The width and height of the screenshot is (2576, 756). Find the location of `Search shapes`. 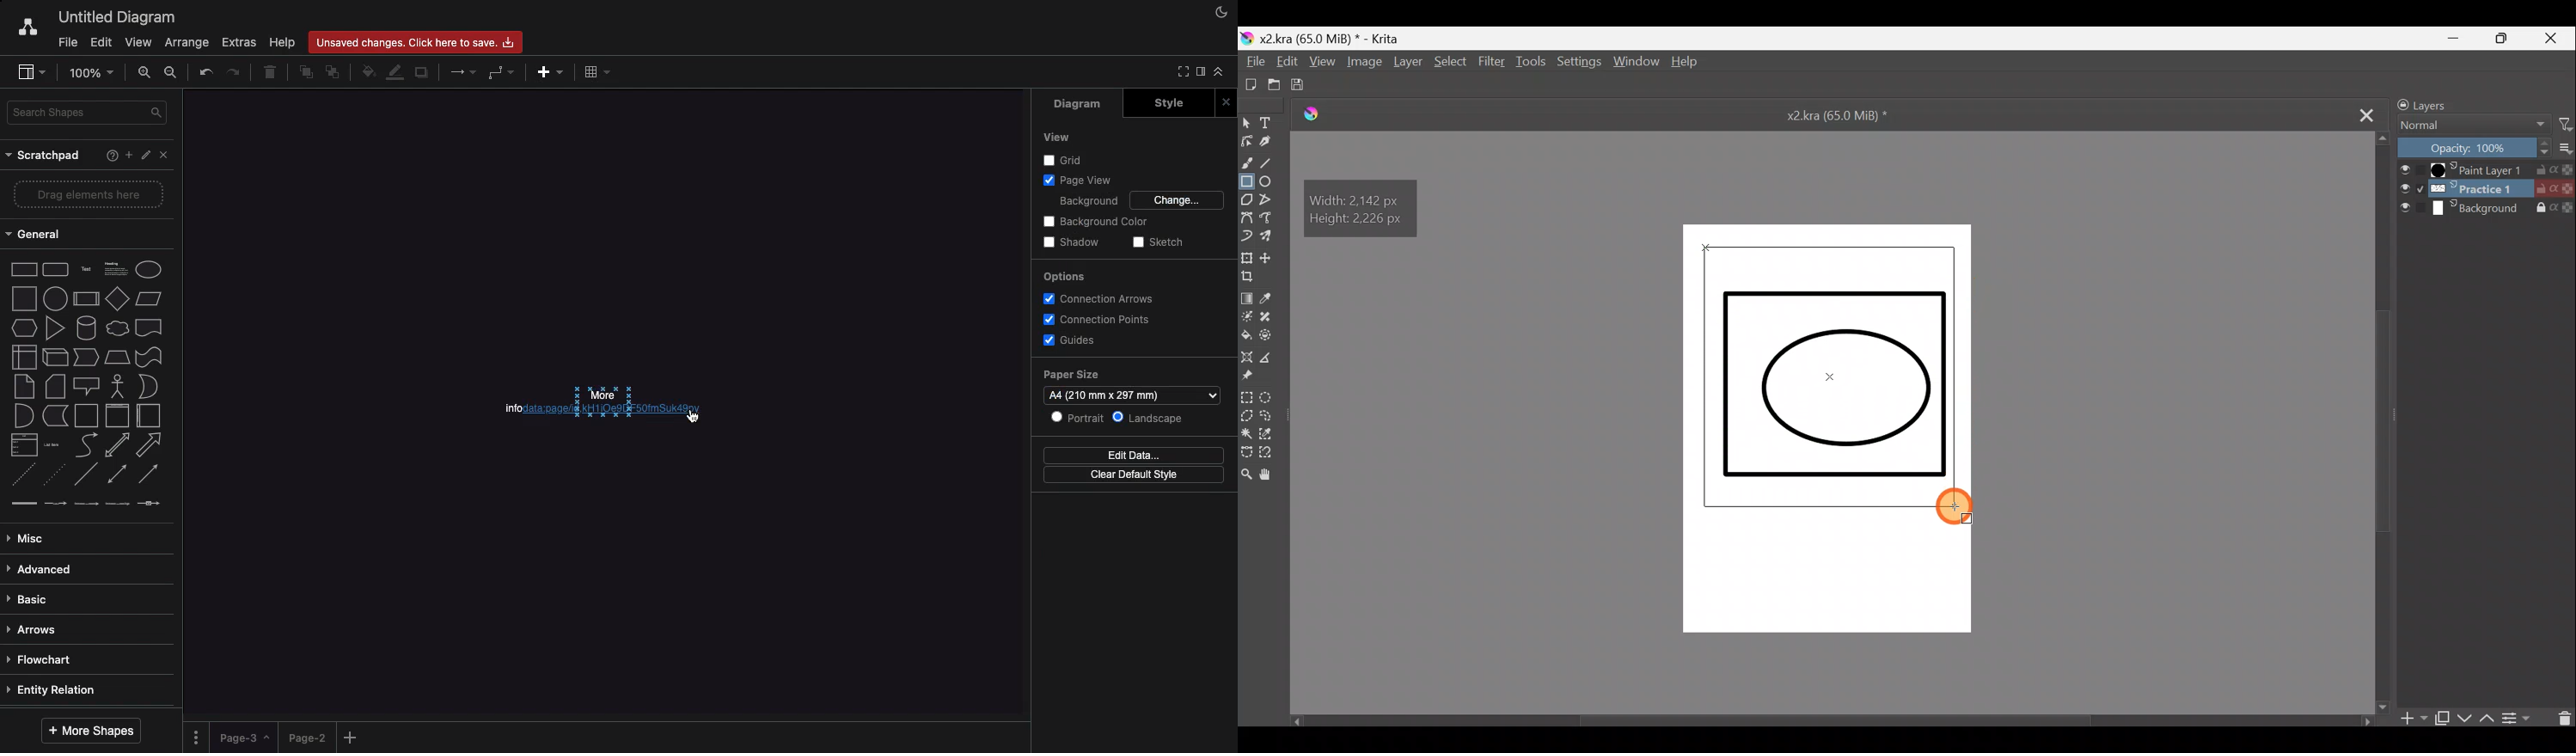

Search shapes is located at coordinates (89, 113).